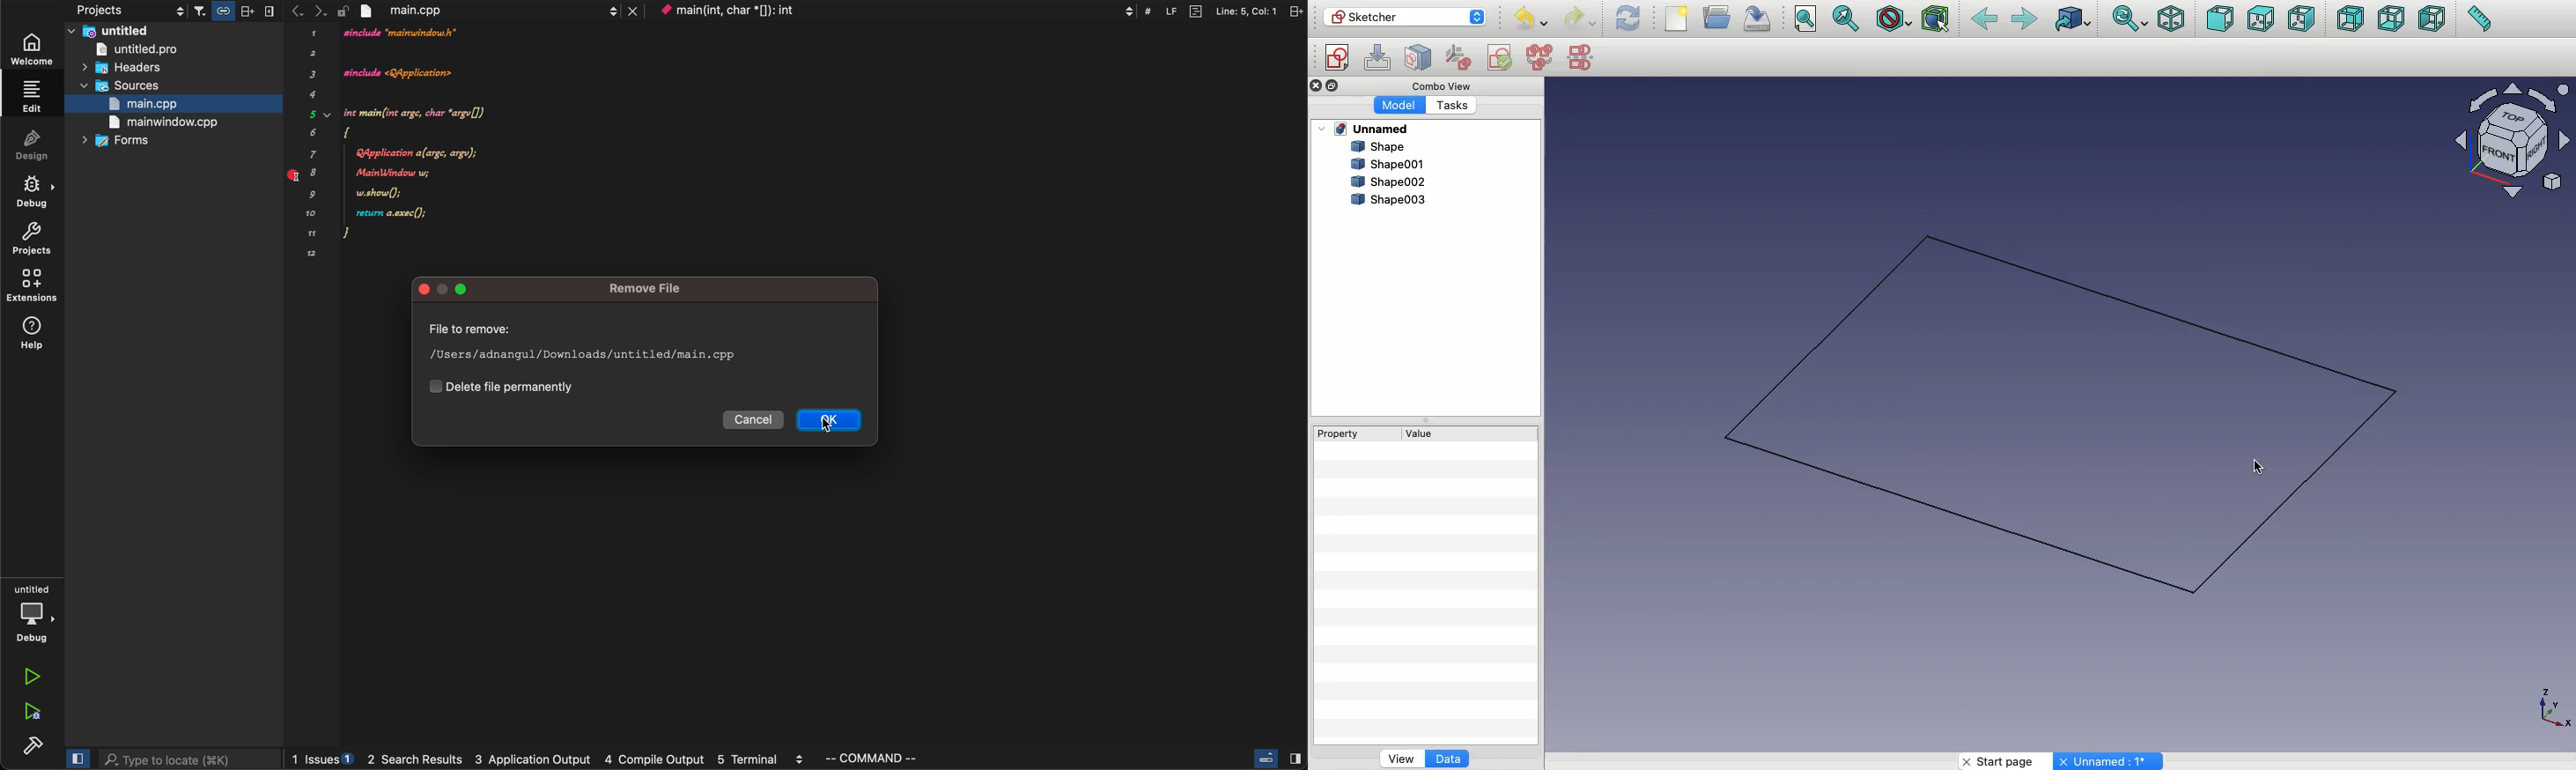 Image resolution: width=2576 pixels, height=784 pixels. I want to click on debug, so click(35, 191).